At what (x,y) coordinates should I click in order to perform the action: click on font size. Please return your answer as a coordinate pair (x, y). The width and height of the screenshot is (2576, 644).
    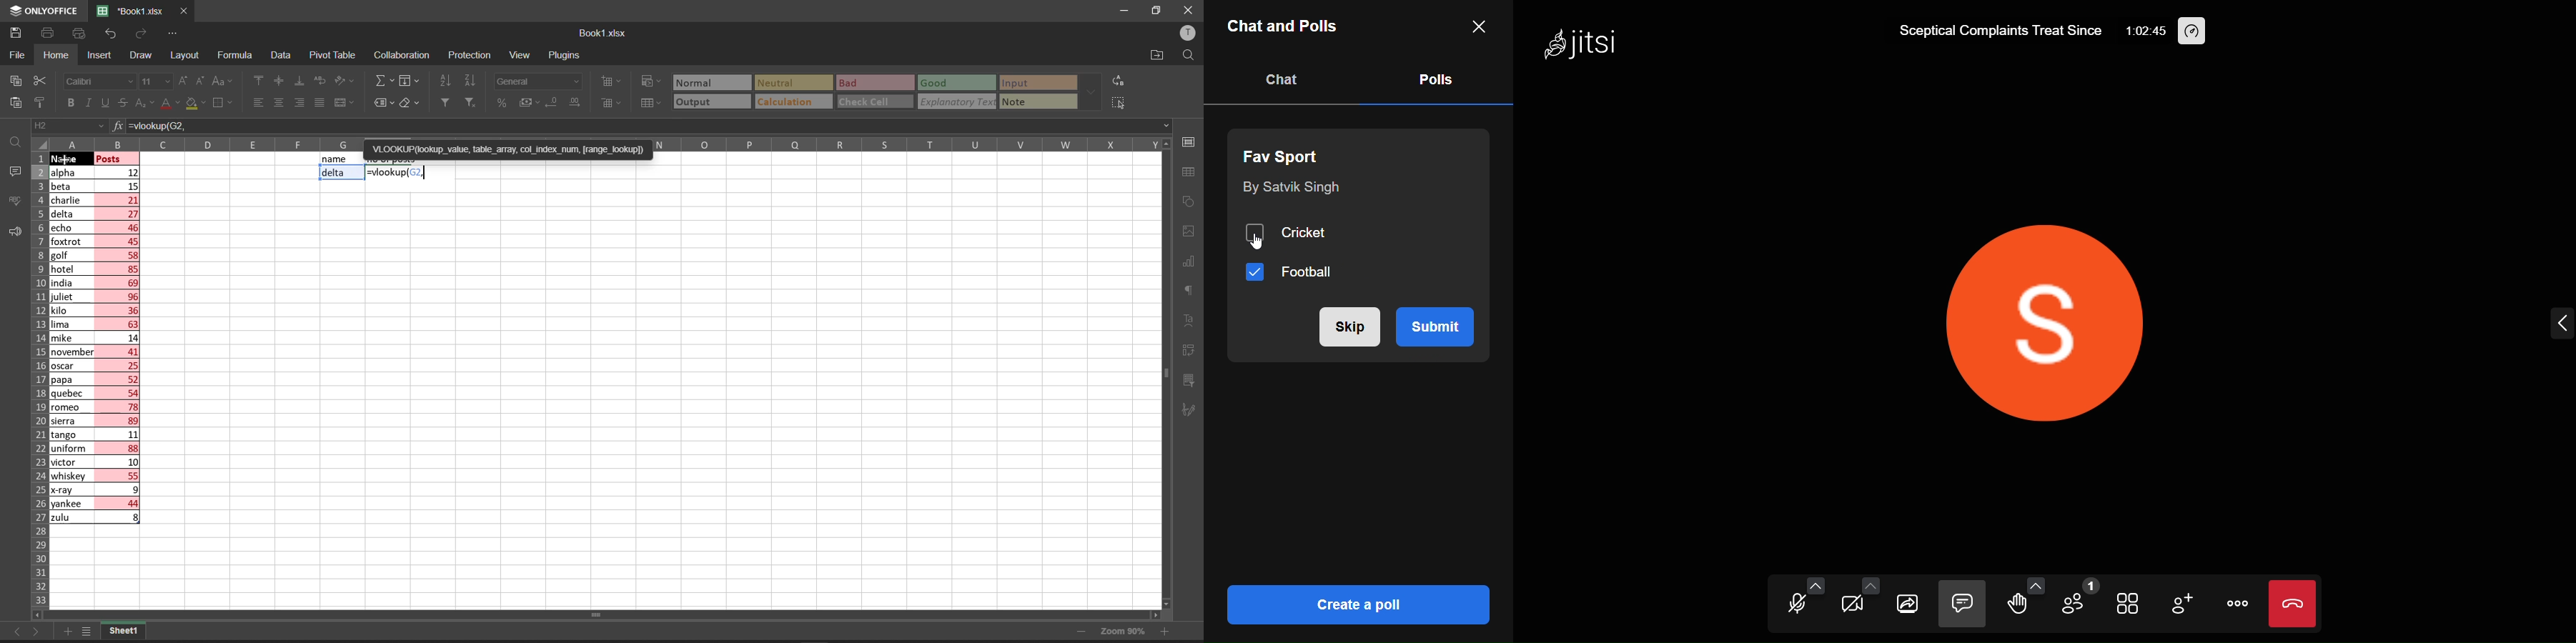
    Looking at the image, I should click on (156, 81).